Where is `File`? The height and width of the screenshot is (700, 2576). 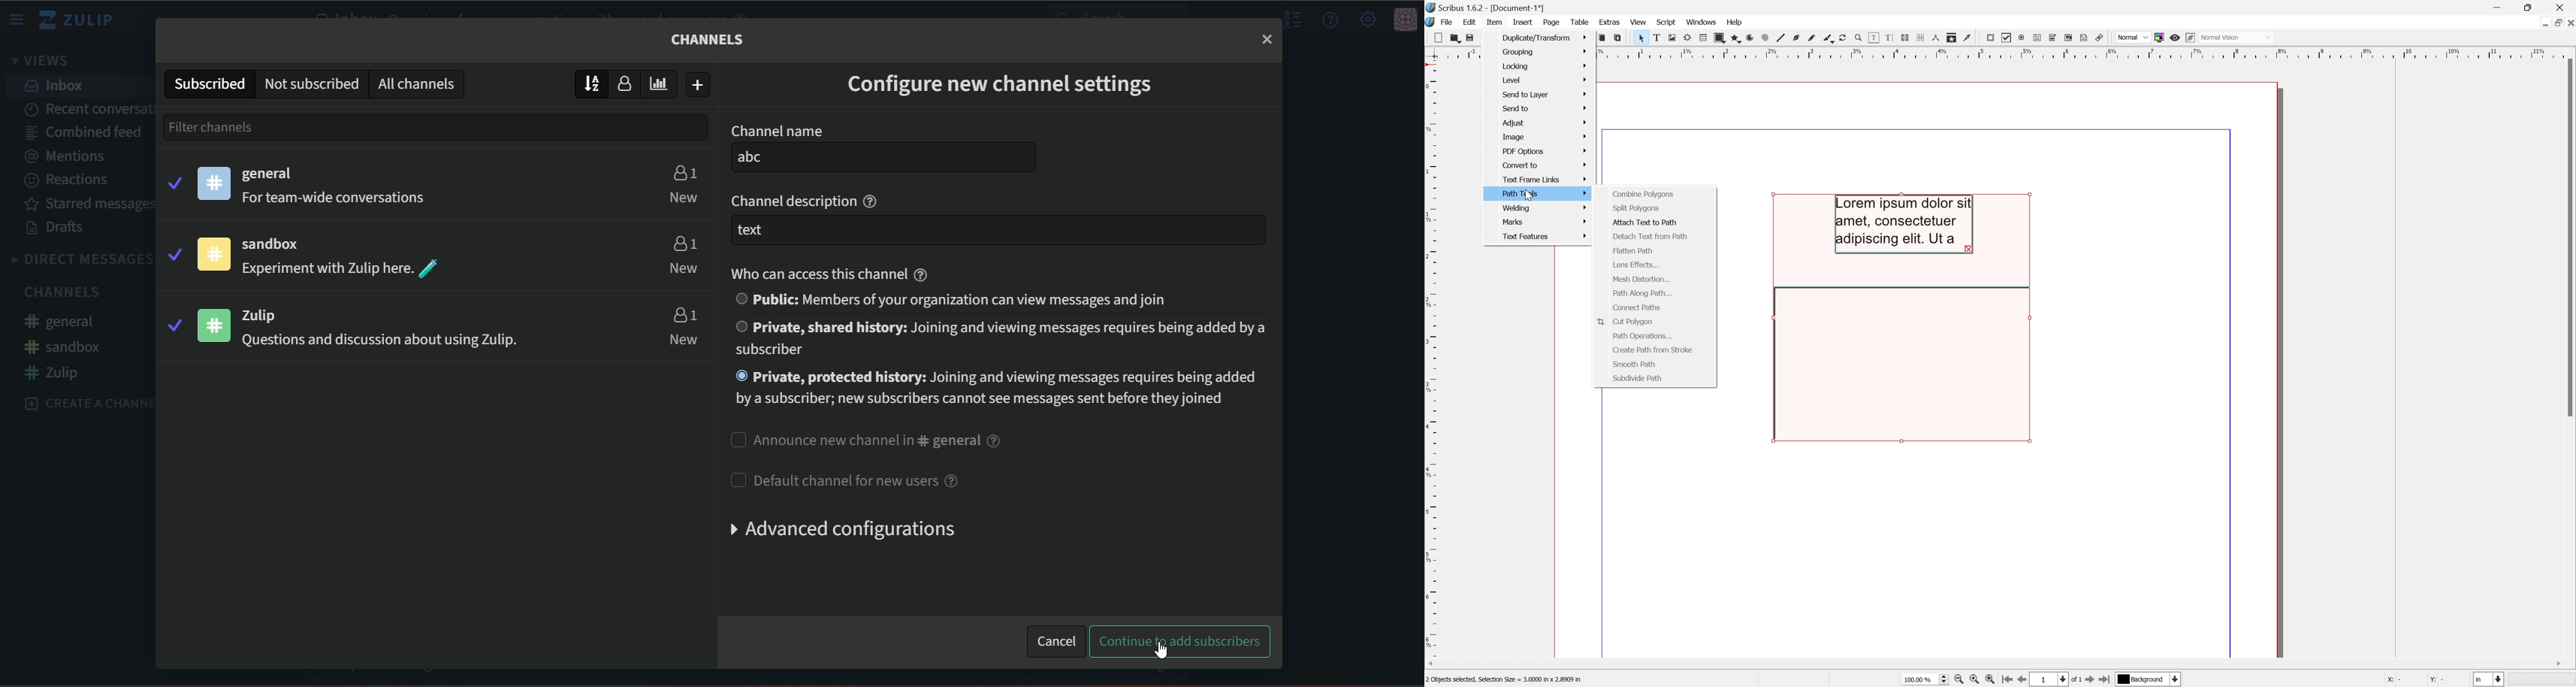 File is located at coordinates (1445, 22).